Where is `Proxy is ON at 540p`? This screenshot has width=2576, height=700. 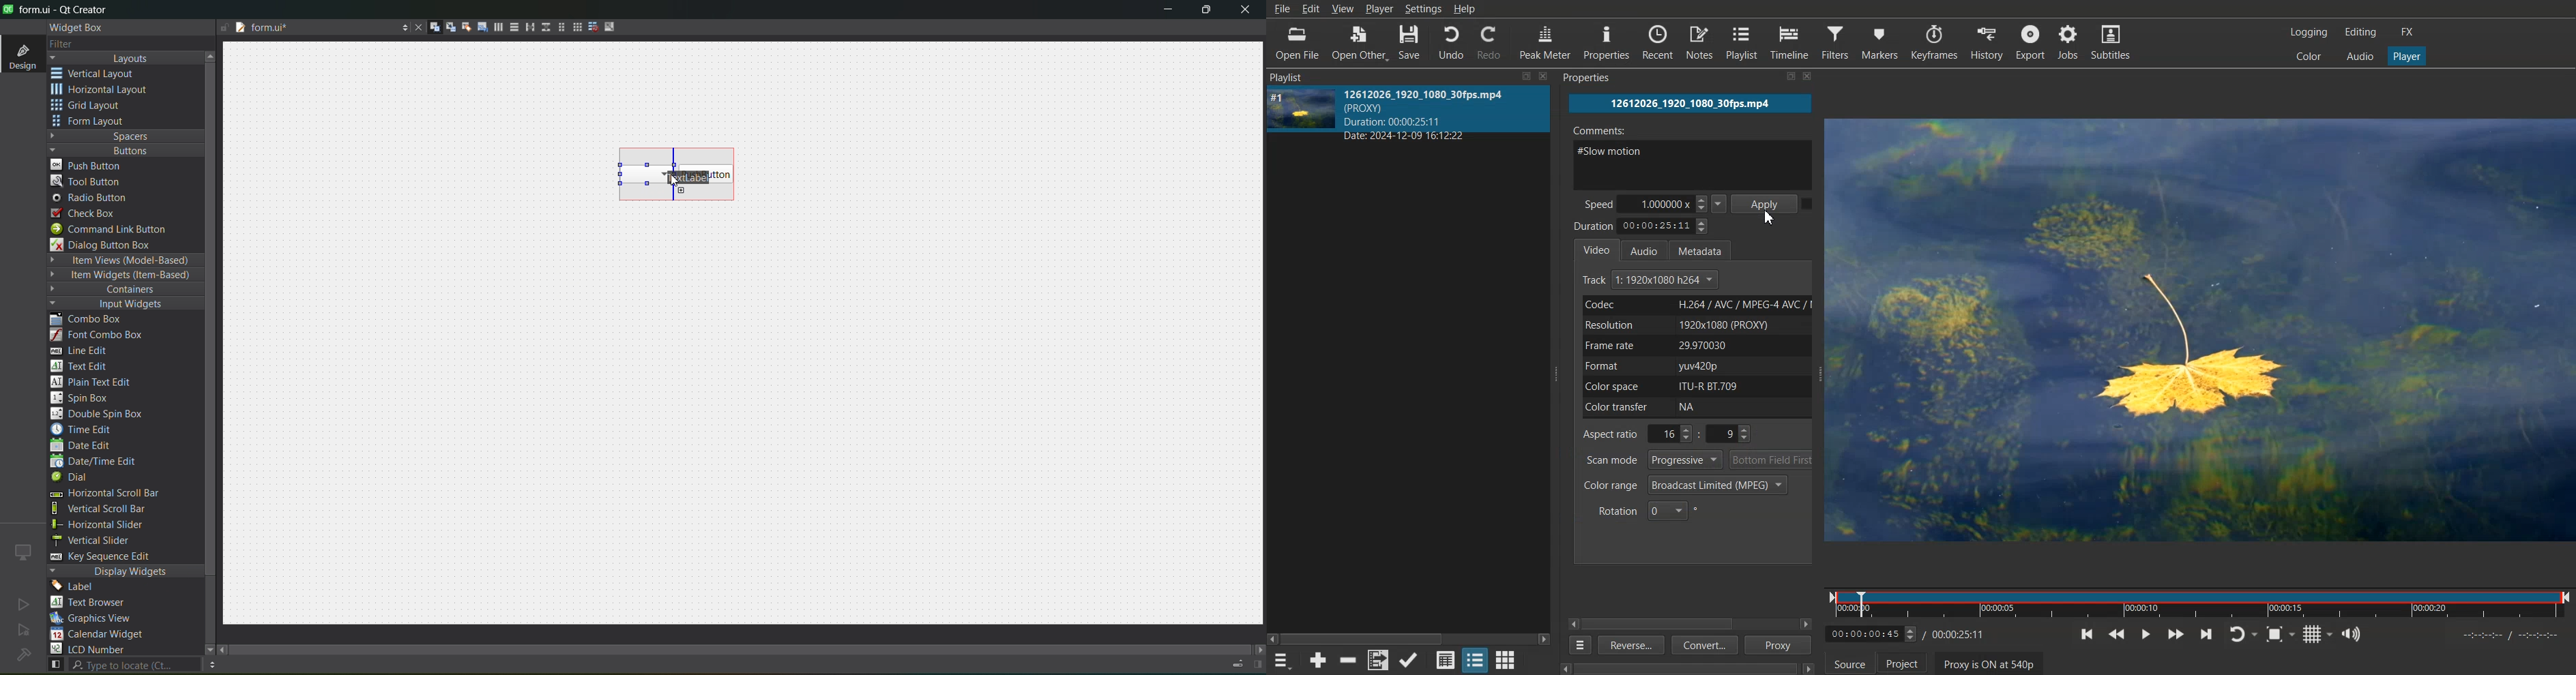
Proxy is ON at 540p is located at coordinates (1989, 663).